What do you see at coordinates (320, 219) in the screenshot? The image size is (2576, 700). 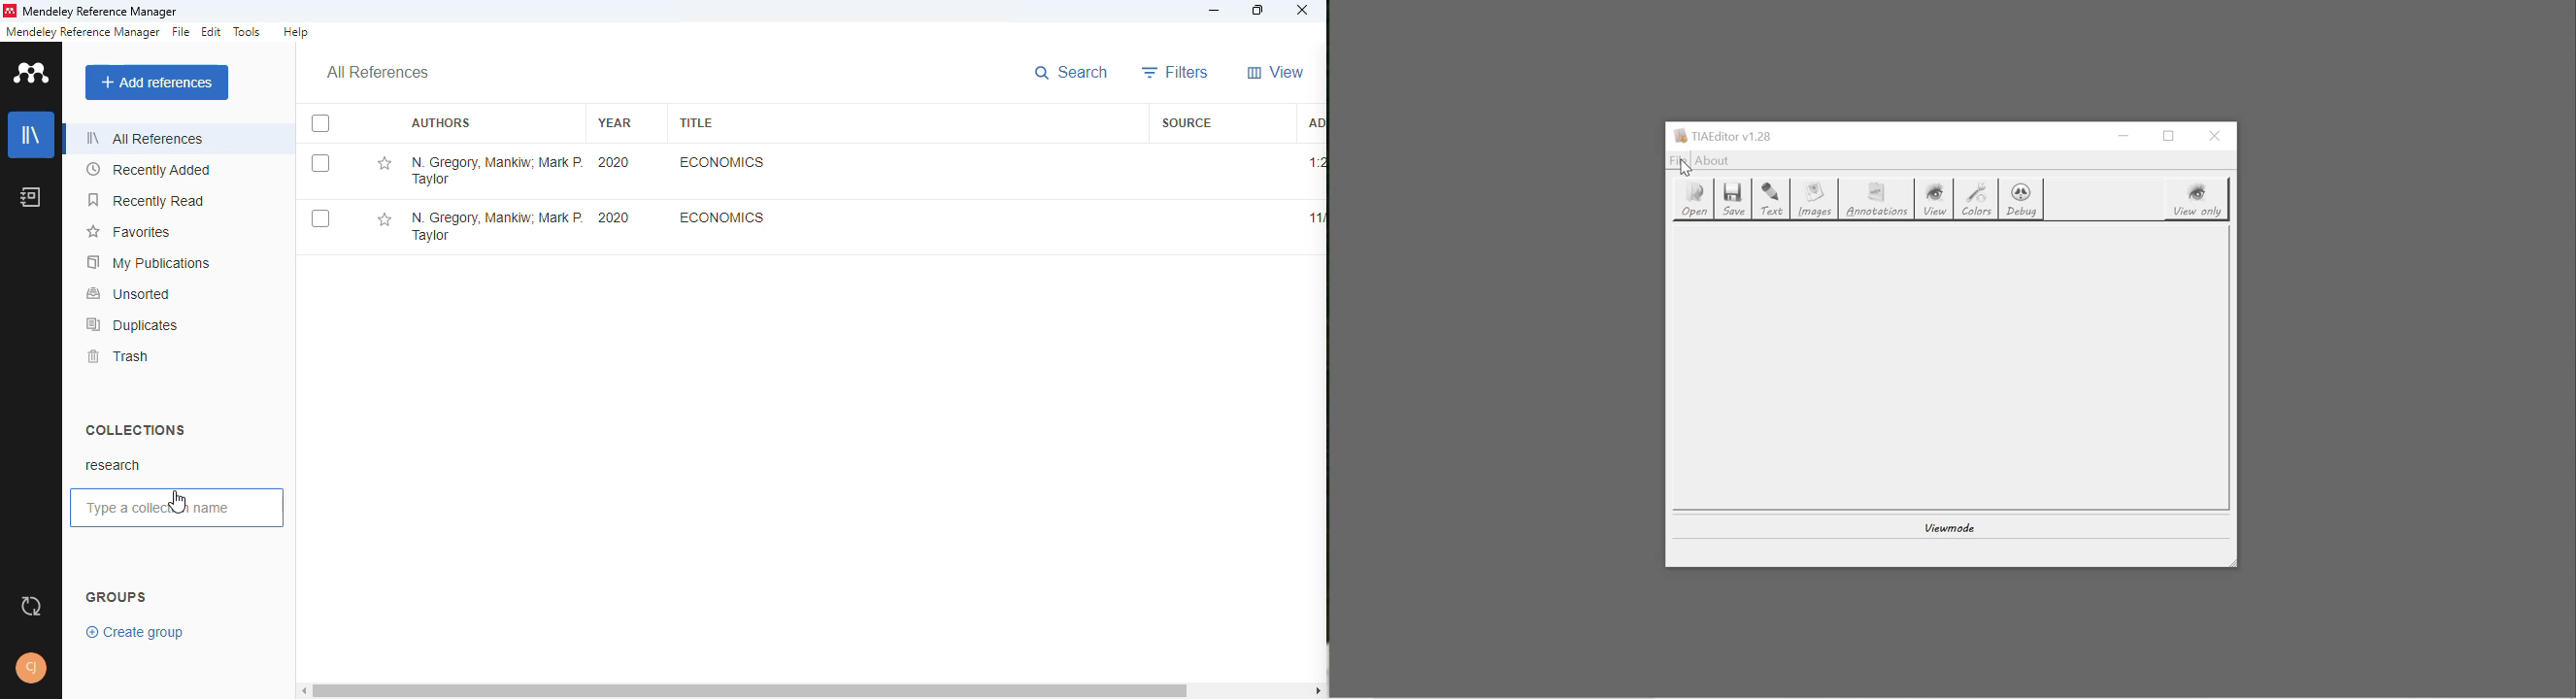 I see `select` at bounding box center [320, 219].